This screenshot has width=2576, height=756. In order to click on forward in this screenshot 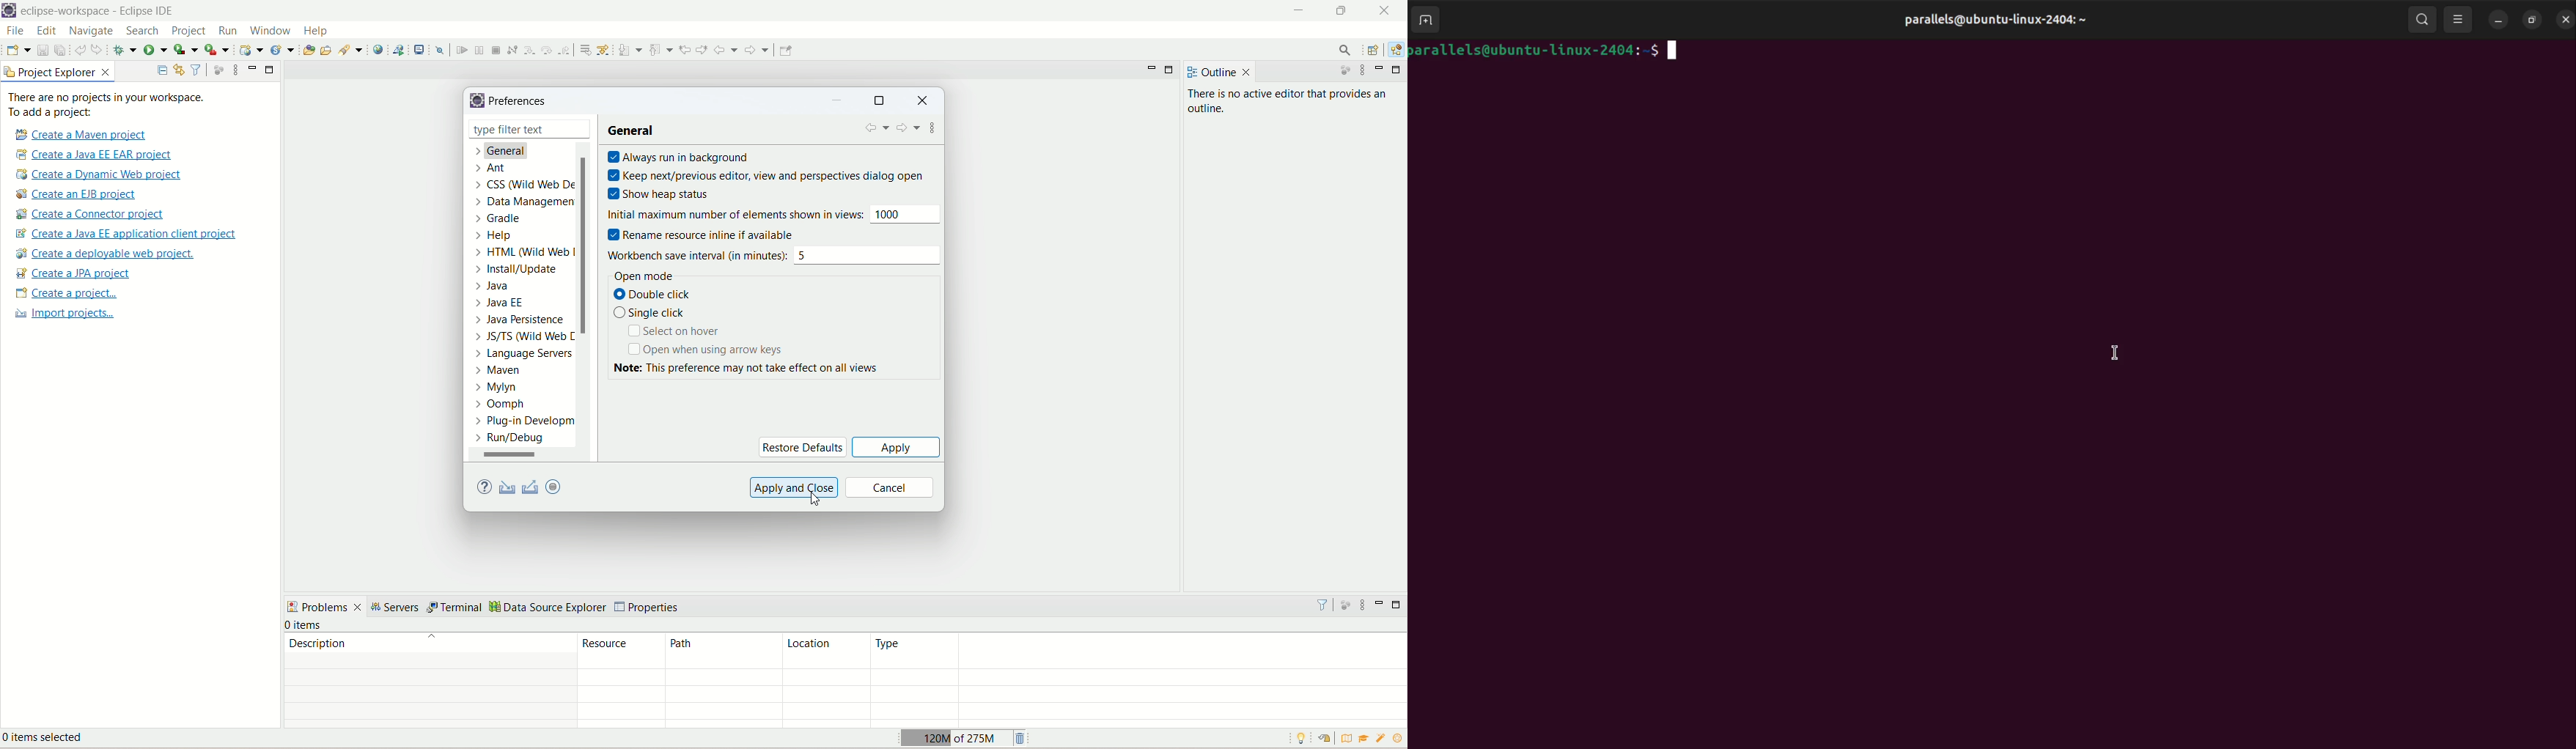, I will do `click(759, 50)`.